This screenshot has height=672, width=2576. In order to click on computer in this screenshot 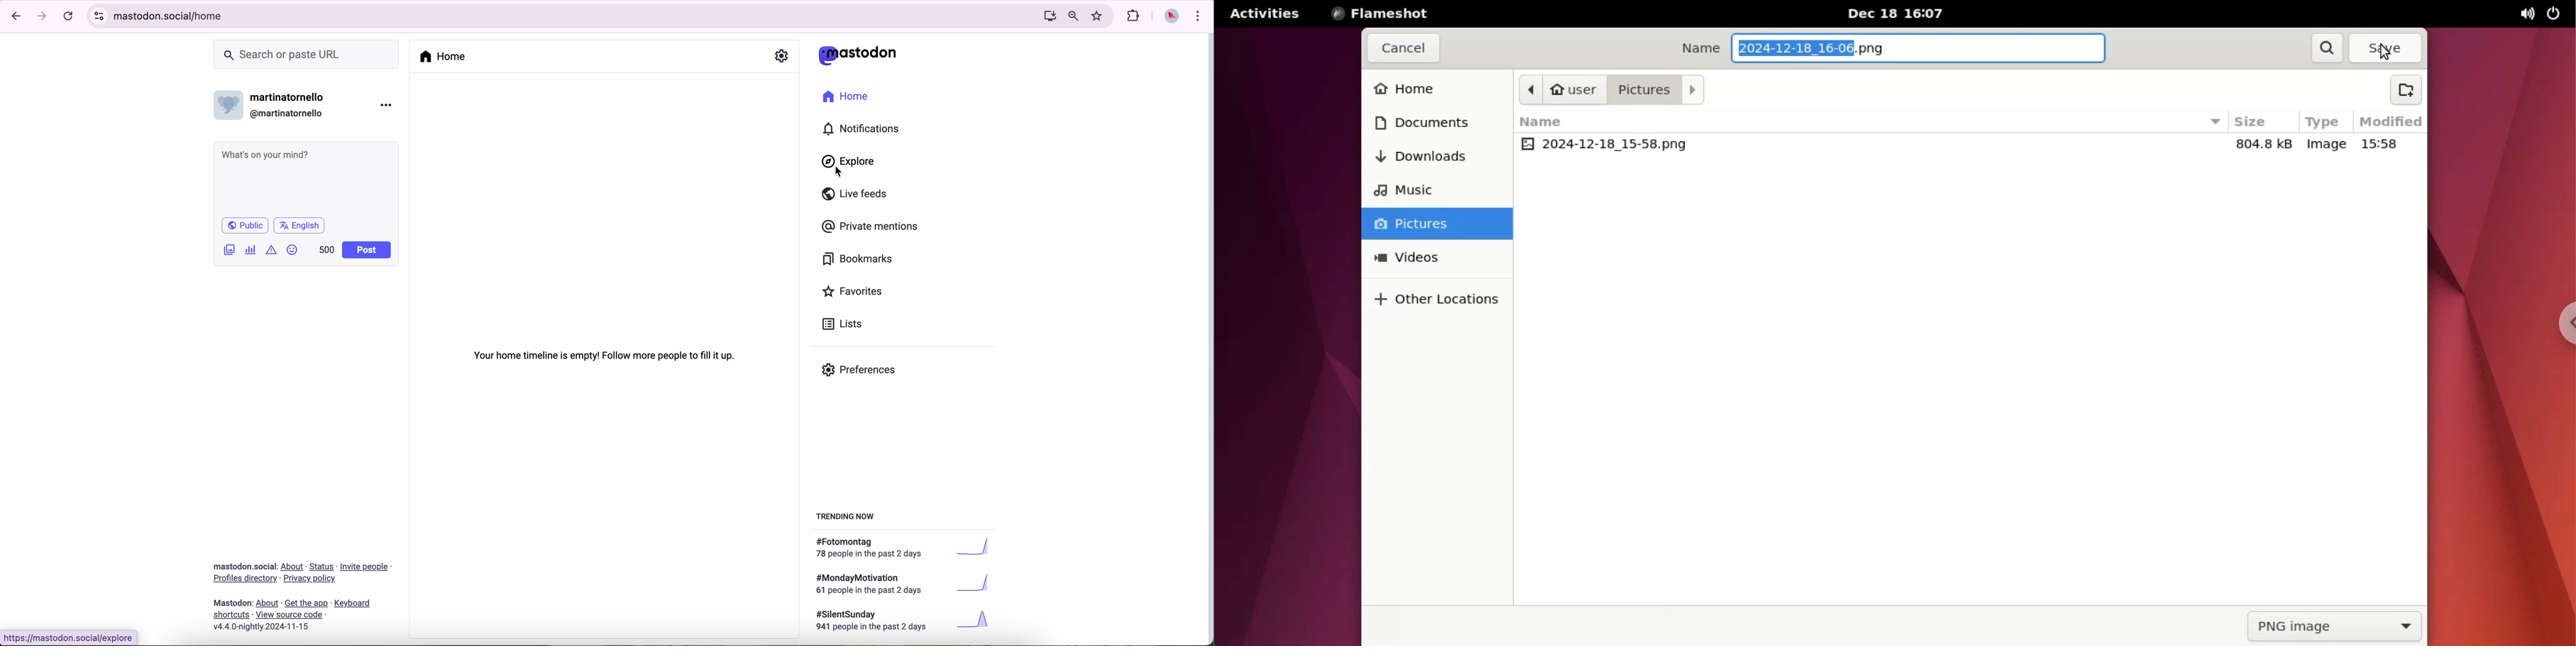, I will do `click(1046, 16)`.